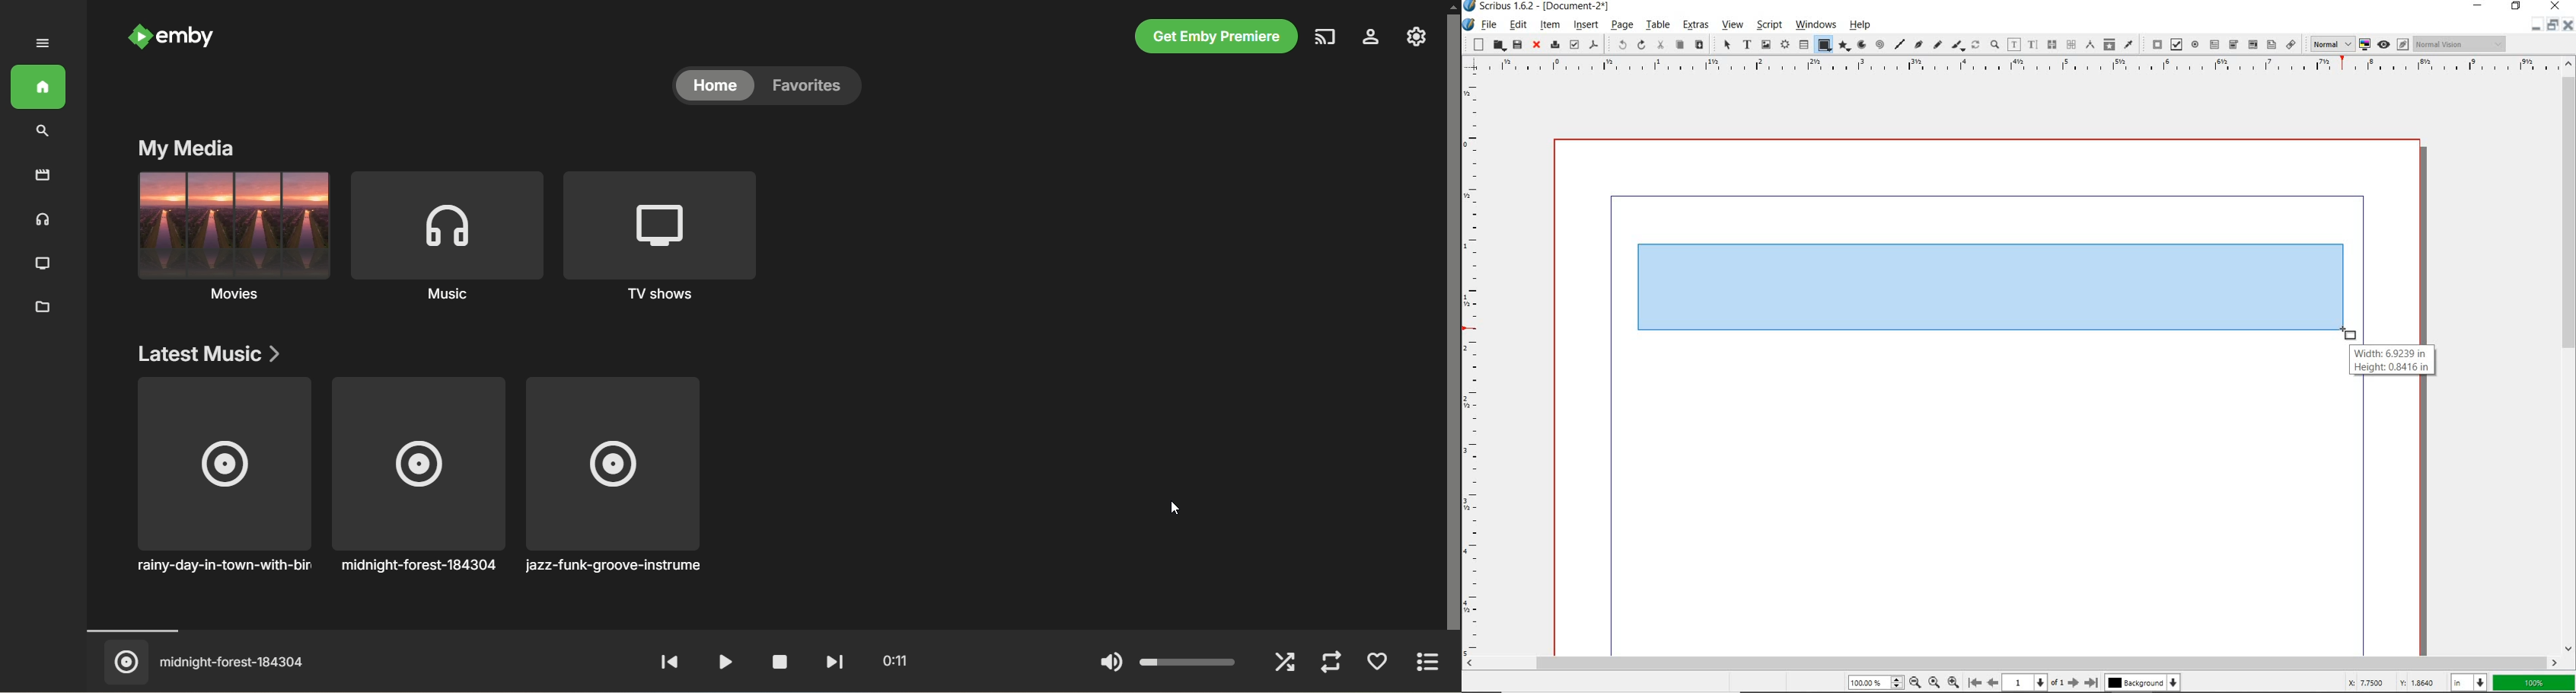  What do you see at coordinates (2128, 45) in the screenshot?
I see `eye dropper` at bounding box center [2128, 45].